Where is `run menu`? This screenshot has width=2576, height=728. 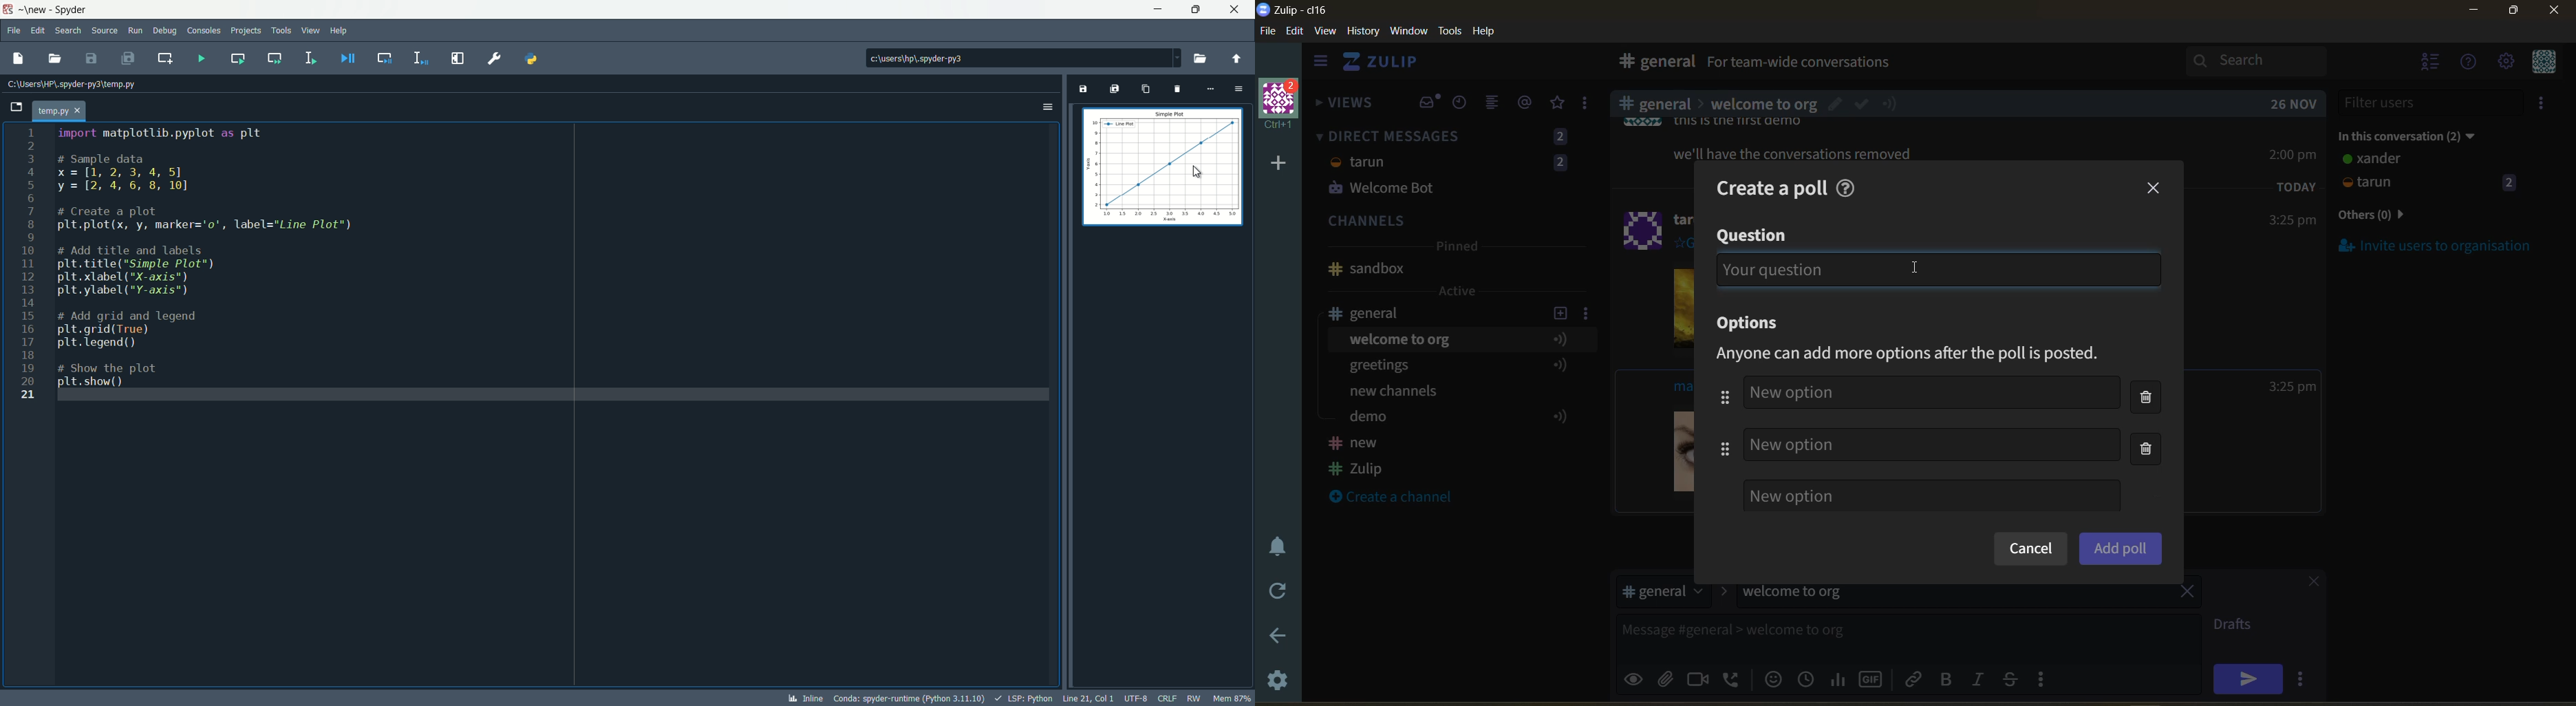
run menu is located at coordinates (135, 29).